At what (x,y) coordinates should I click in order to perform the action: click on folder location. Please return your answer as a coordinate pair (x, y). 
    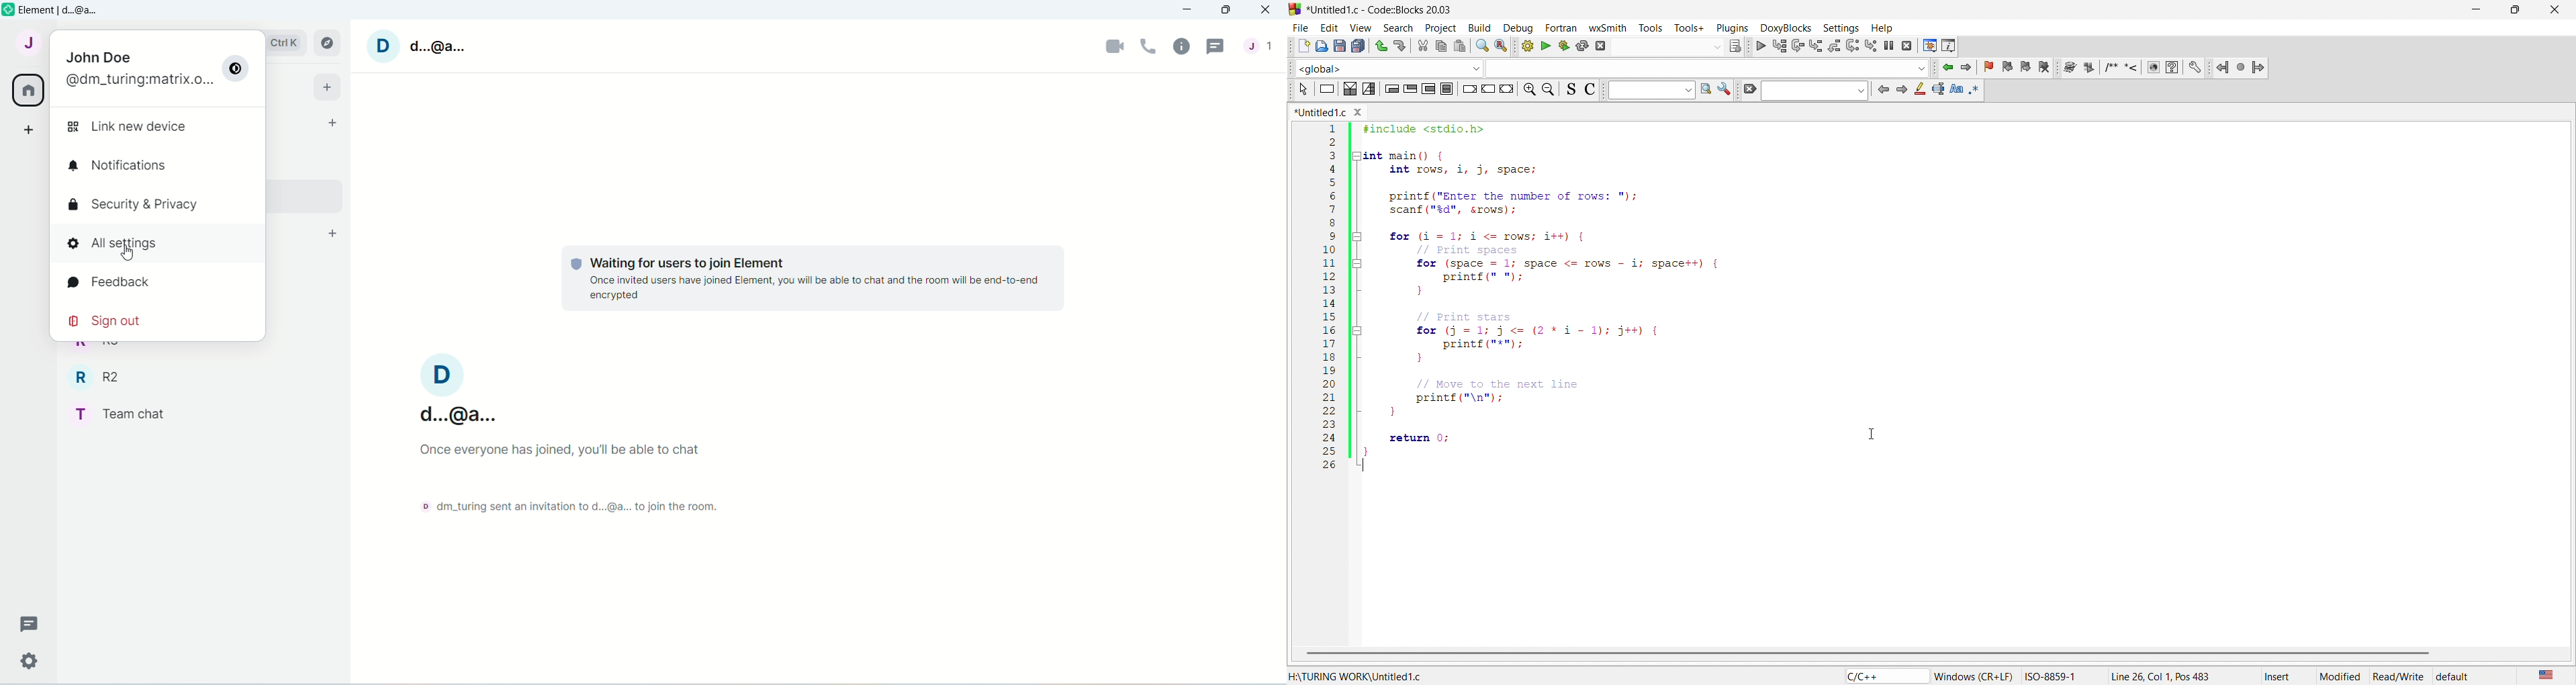
    Looking at the image, I should click on (1363, 675).